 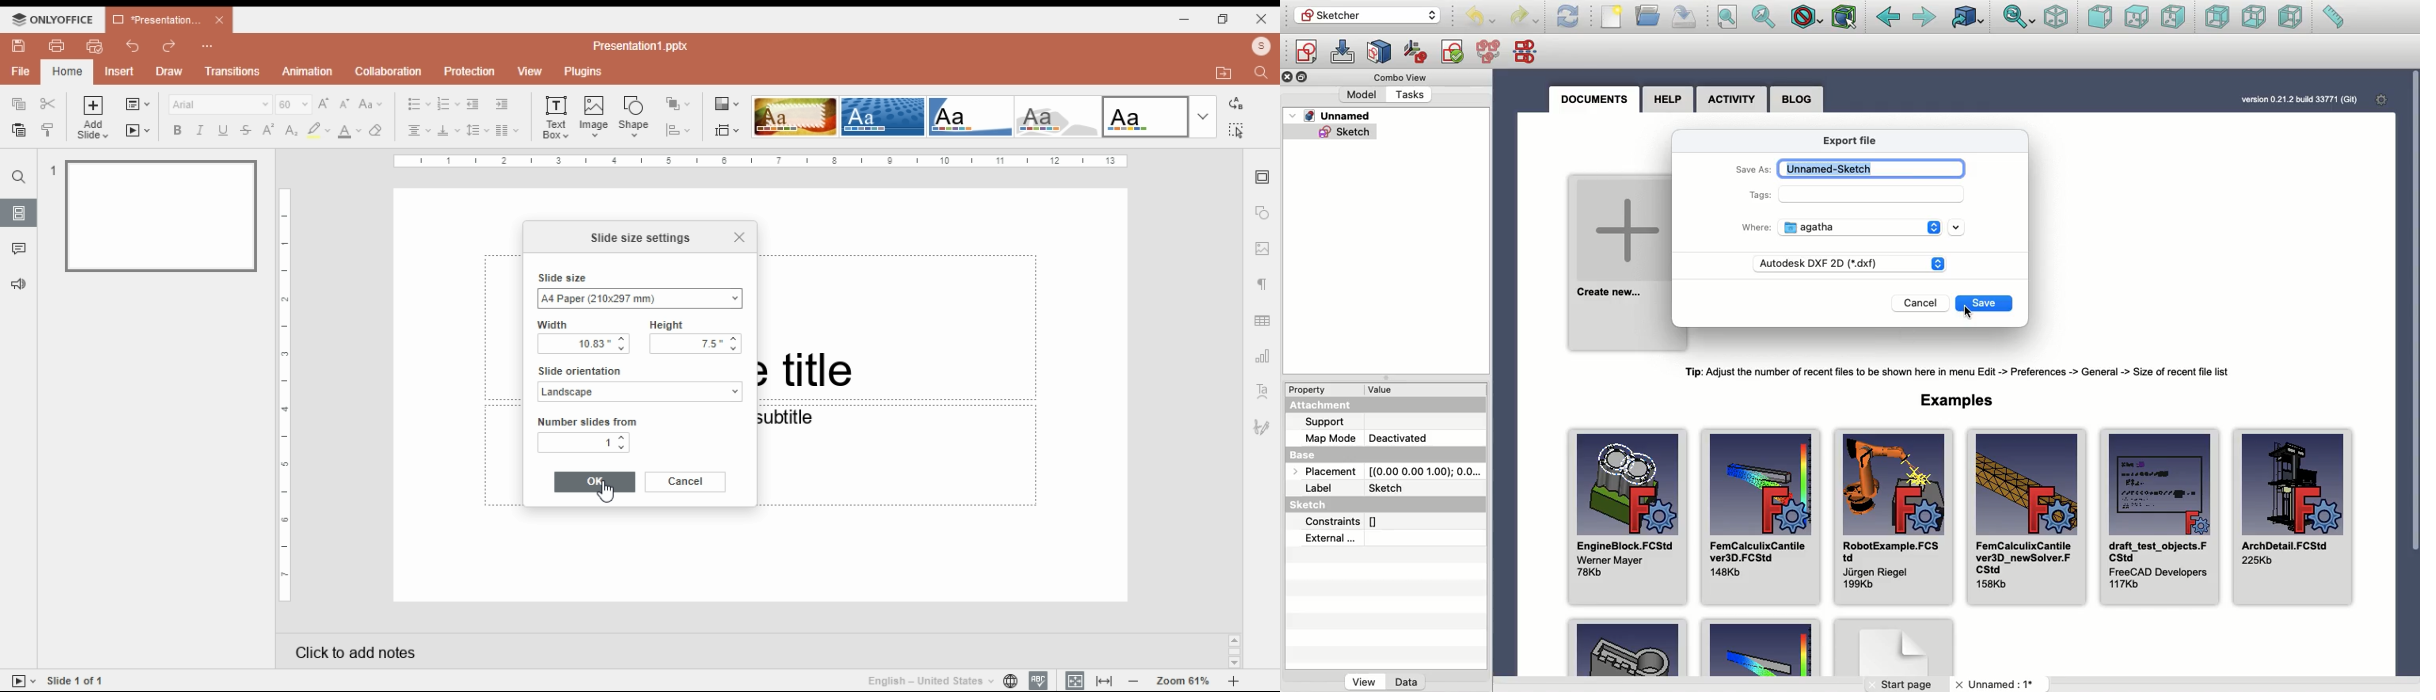 I want to click on bullets, so click(x=419, y=104).